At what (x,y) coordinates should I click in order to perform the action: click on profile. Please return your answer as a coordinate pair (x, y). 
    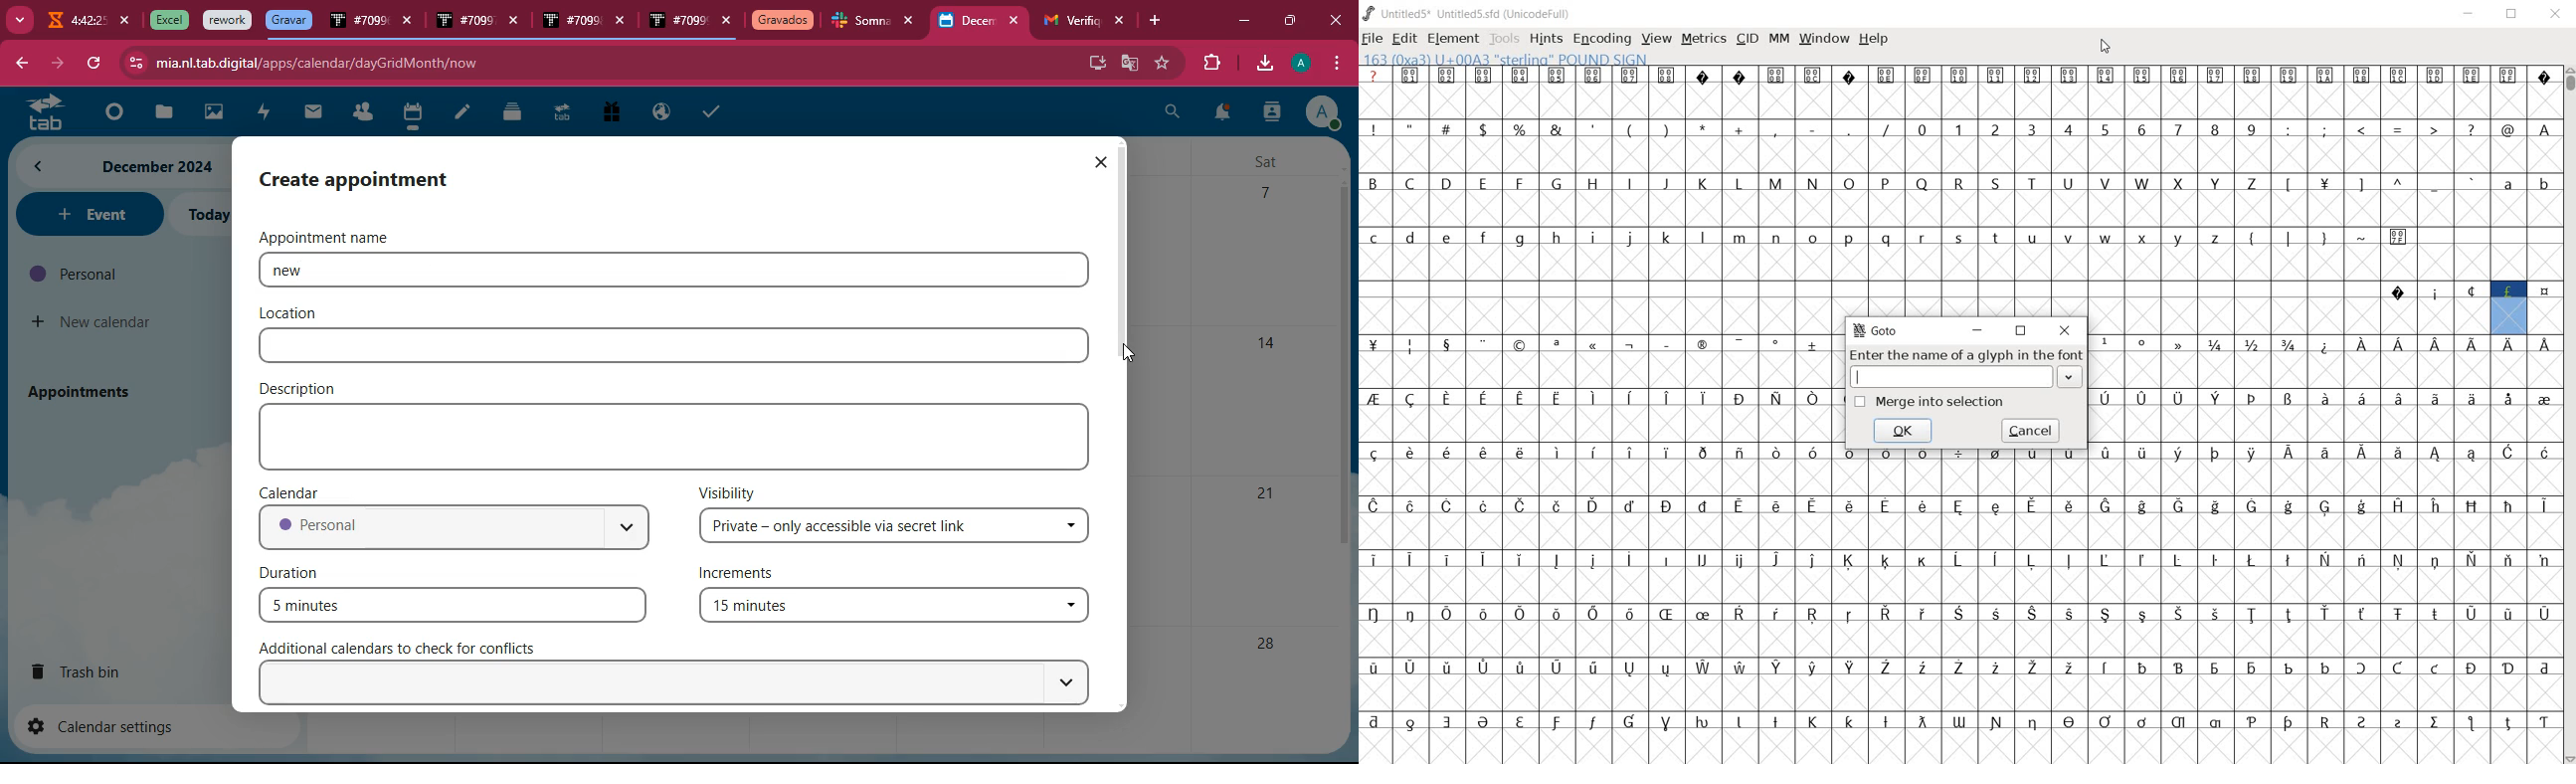
    Looking at the image, I should click on (1304, 63).